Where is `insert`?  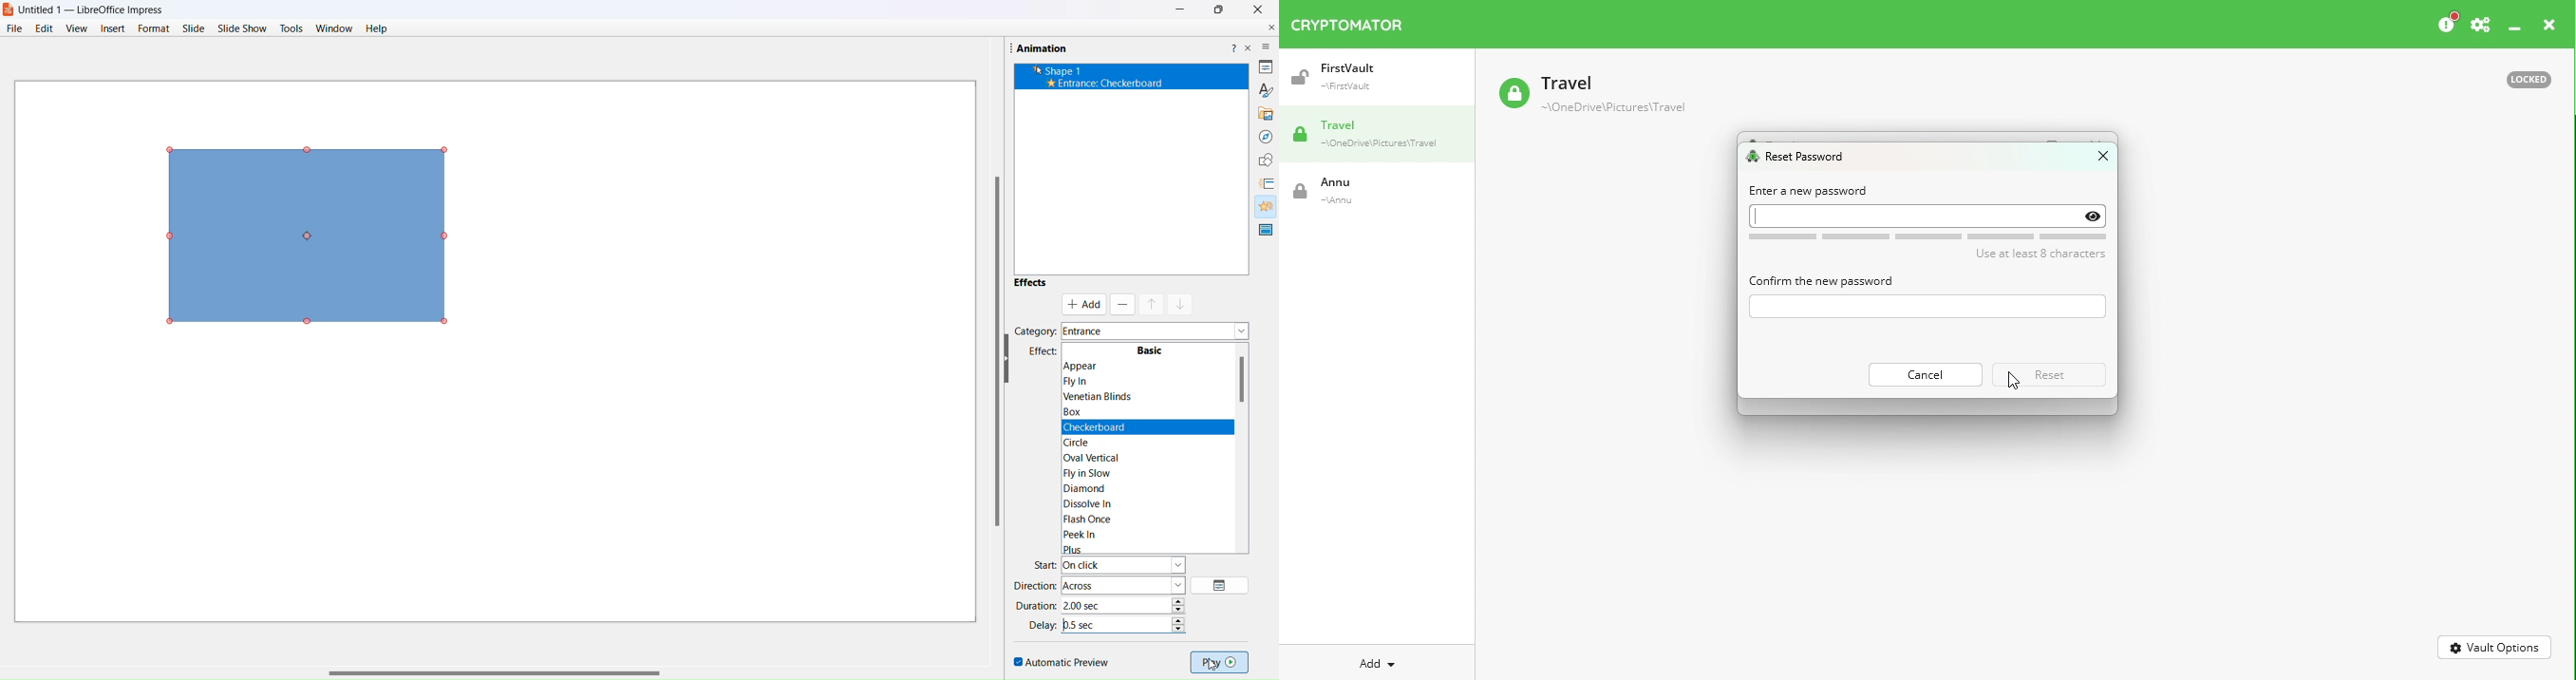
insert is located at coordinates (113, 27).